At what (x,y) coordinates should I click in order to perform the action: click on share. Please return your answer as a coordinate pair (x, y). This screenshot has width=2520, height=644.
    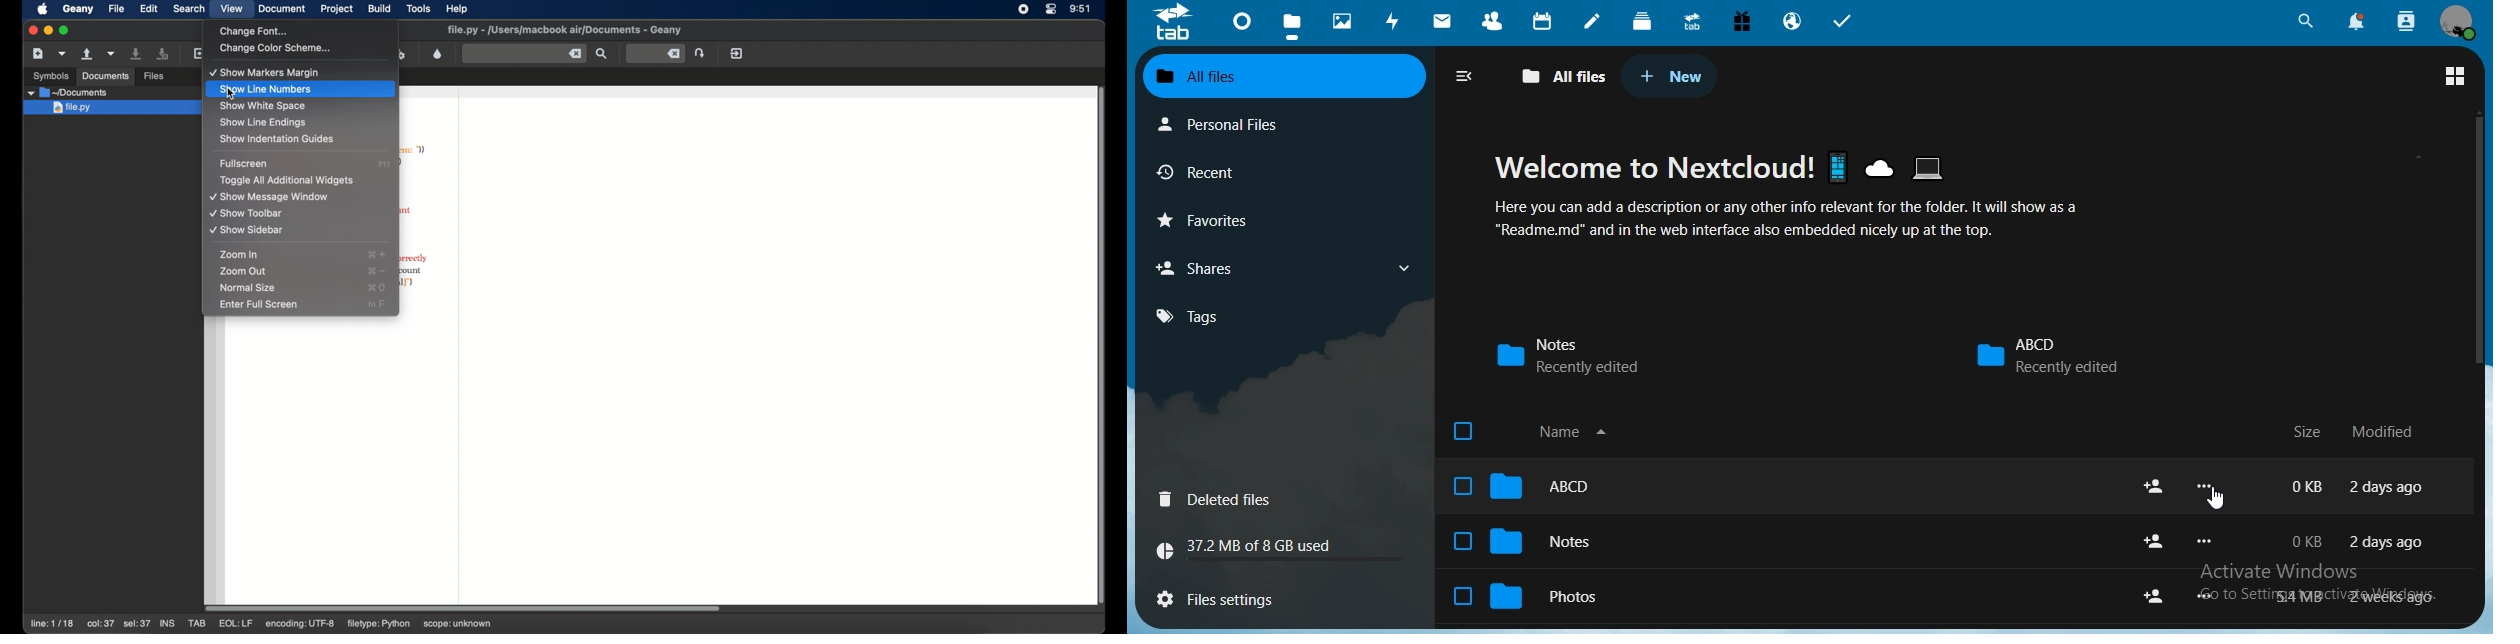
    Looking at the image, I should click on (2155, 485).